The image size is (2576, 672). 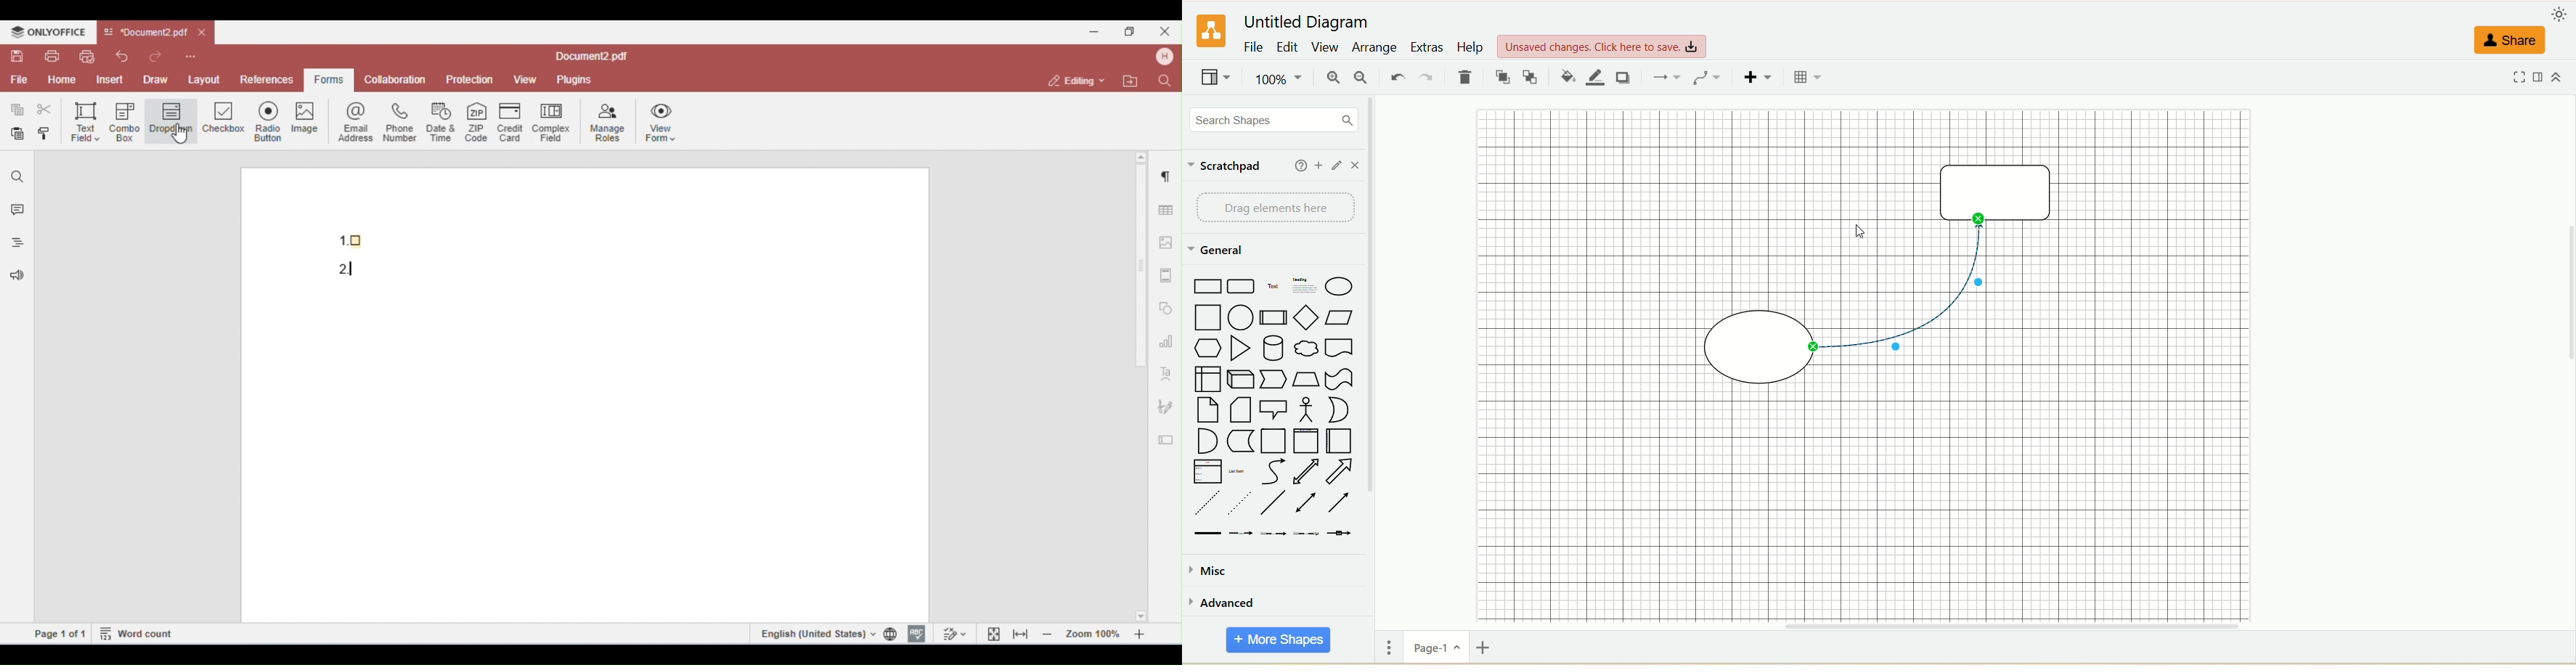 I want to click on format, so click(x=2540, y=80).